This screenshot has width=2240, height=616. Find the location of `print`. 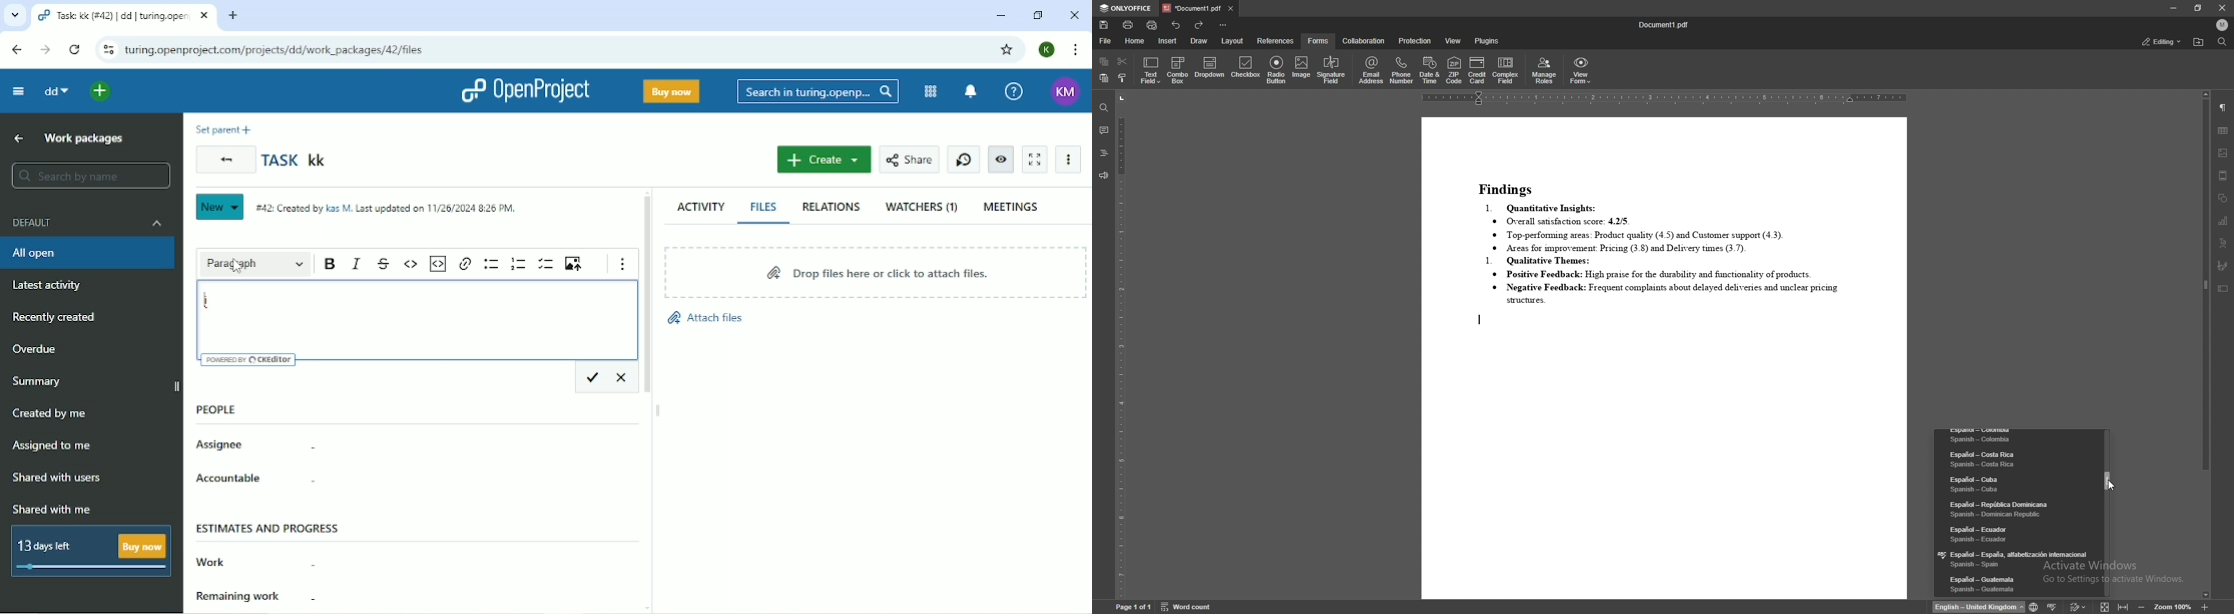

print is located at coordinates (1128, 24).